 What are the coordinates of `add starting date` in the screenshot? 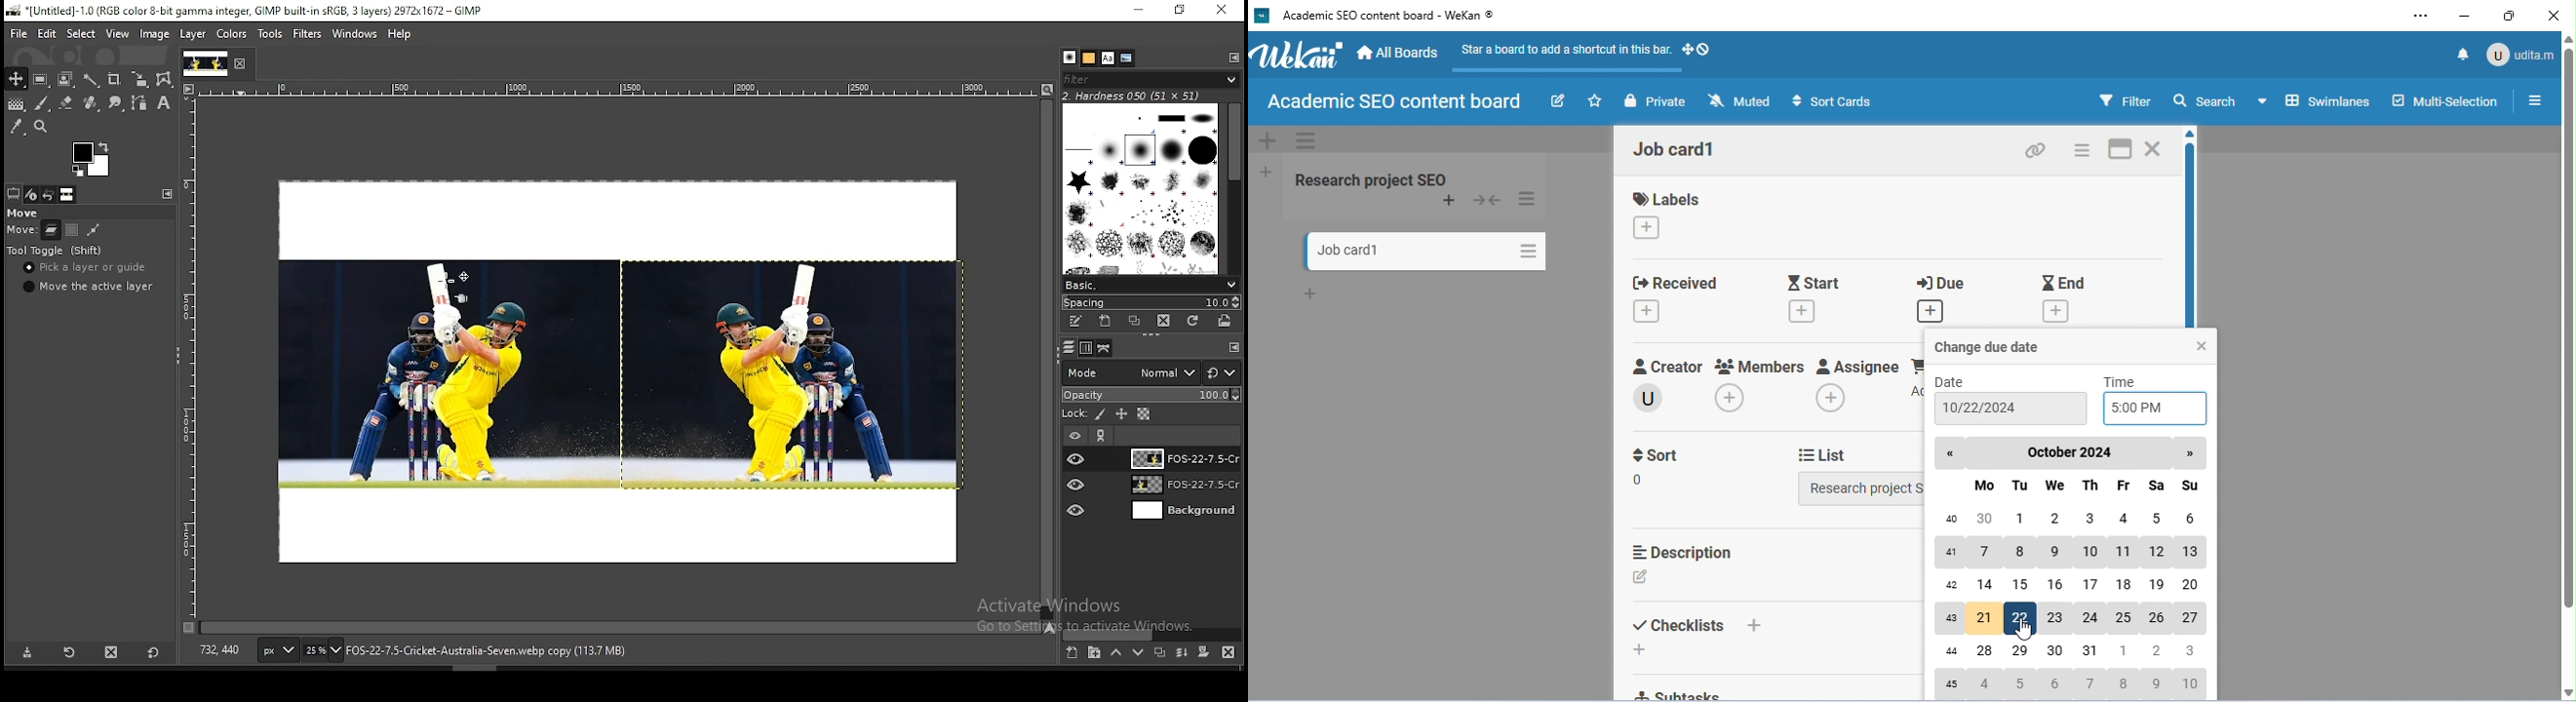 It's located at (1803, 309).